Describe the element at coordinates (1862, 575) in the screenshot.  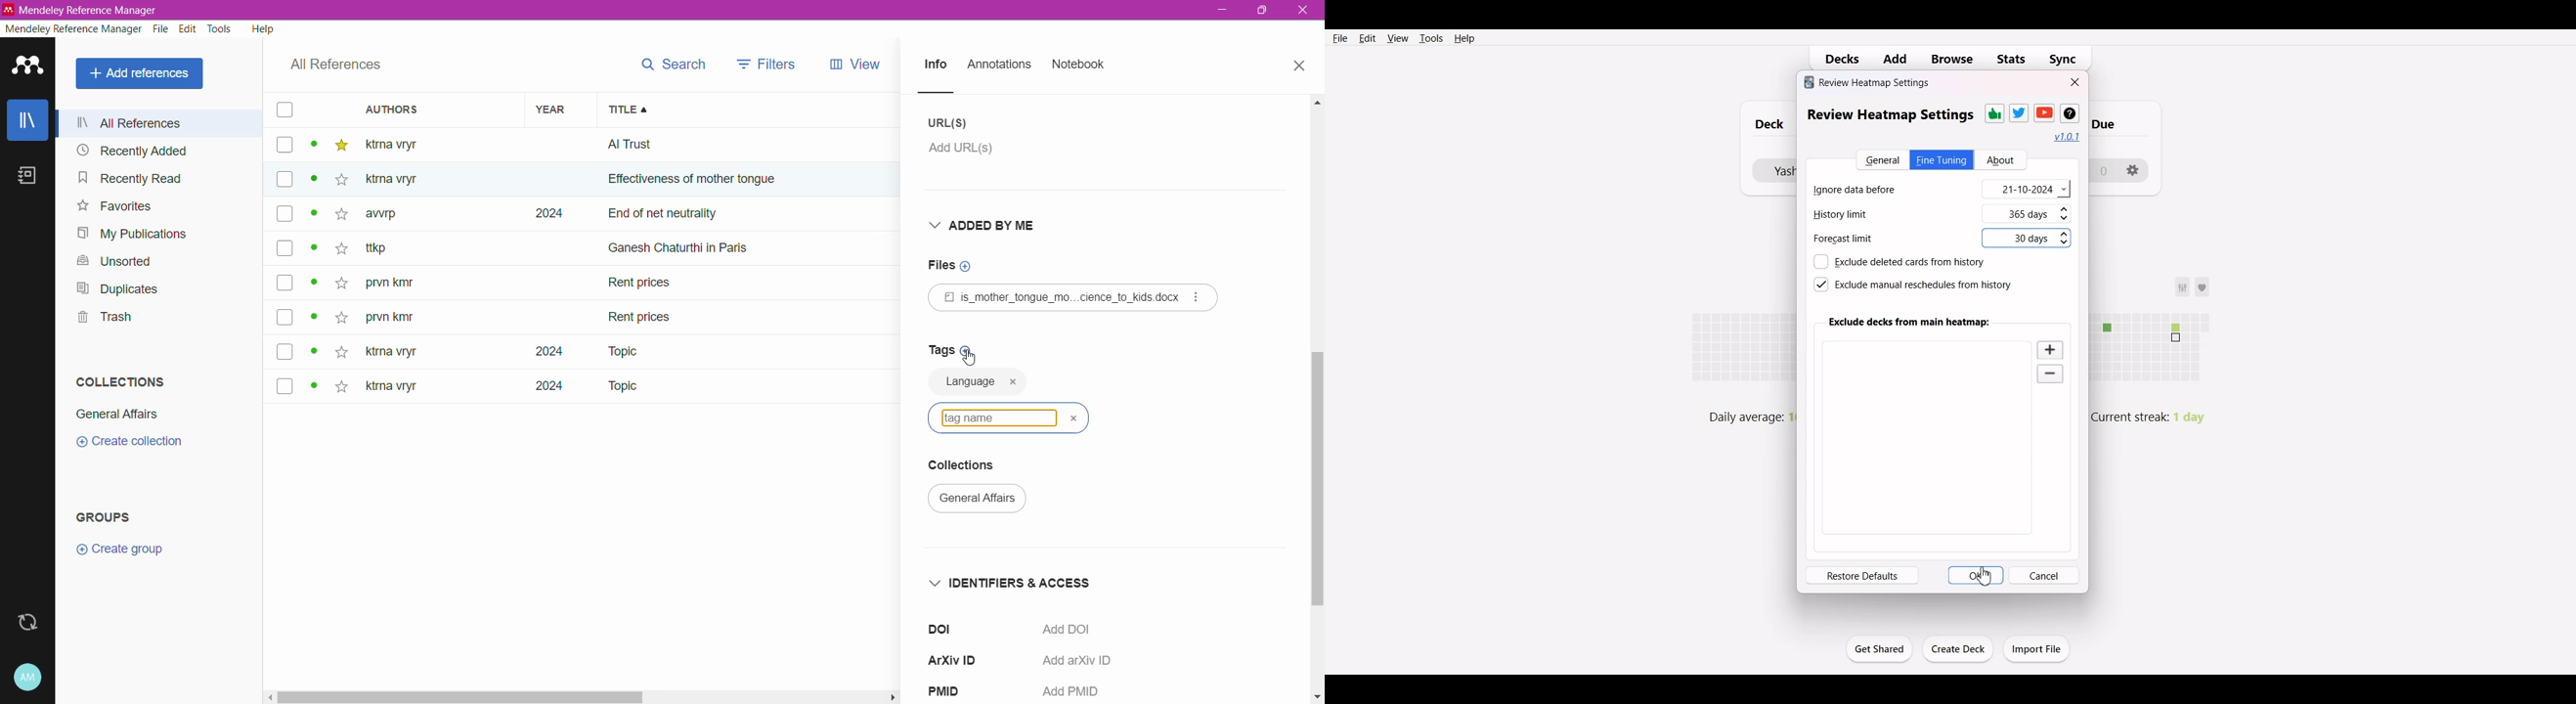
I see `Restore defaults` at that location.